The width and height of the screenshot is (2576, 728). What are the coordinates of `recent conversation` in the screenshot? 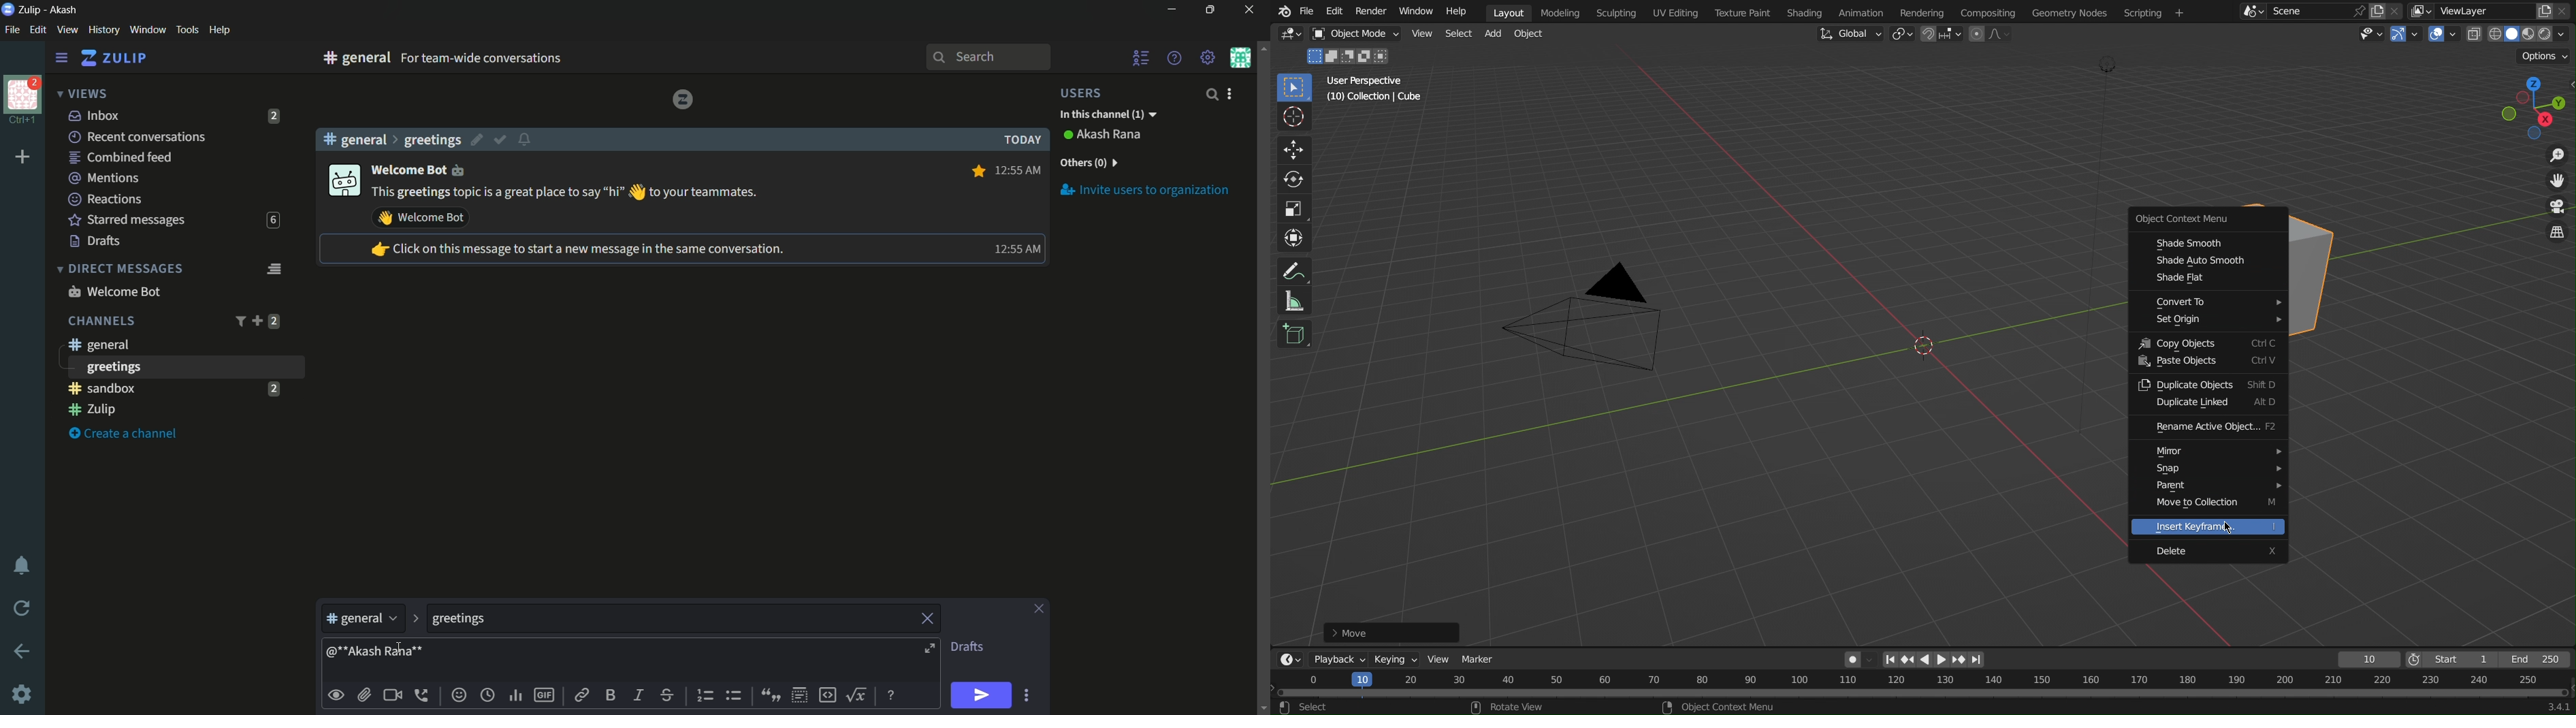 It's located at (138, 137).